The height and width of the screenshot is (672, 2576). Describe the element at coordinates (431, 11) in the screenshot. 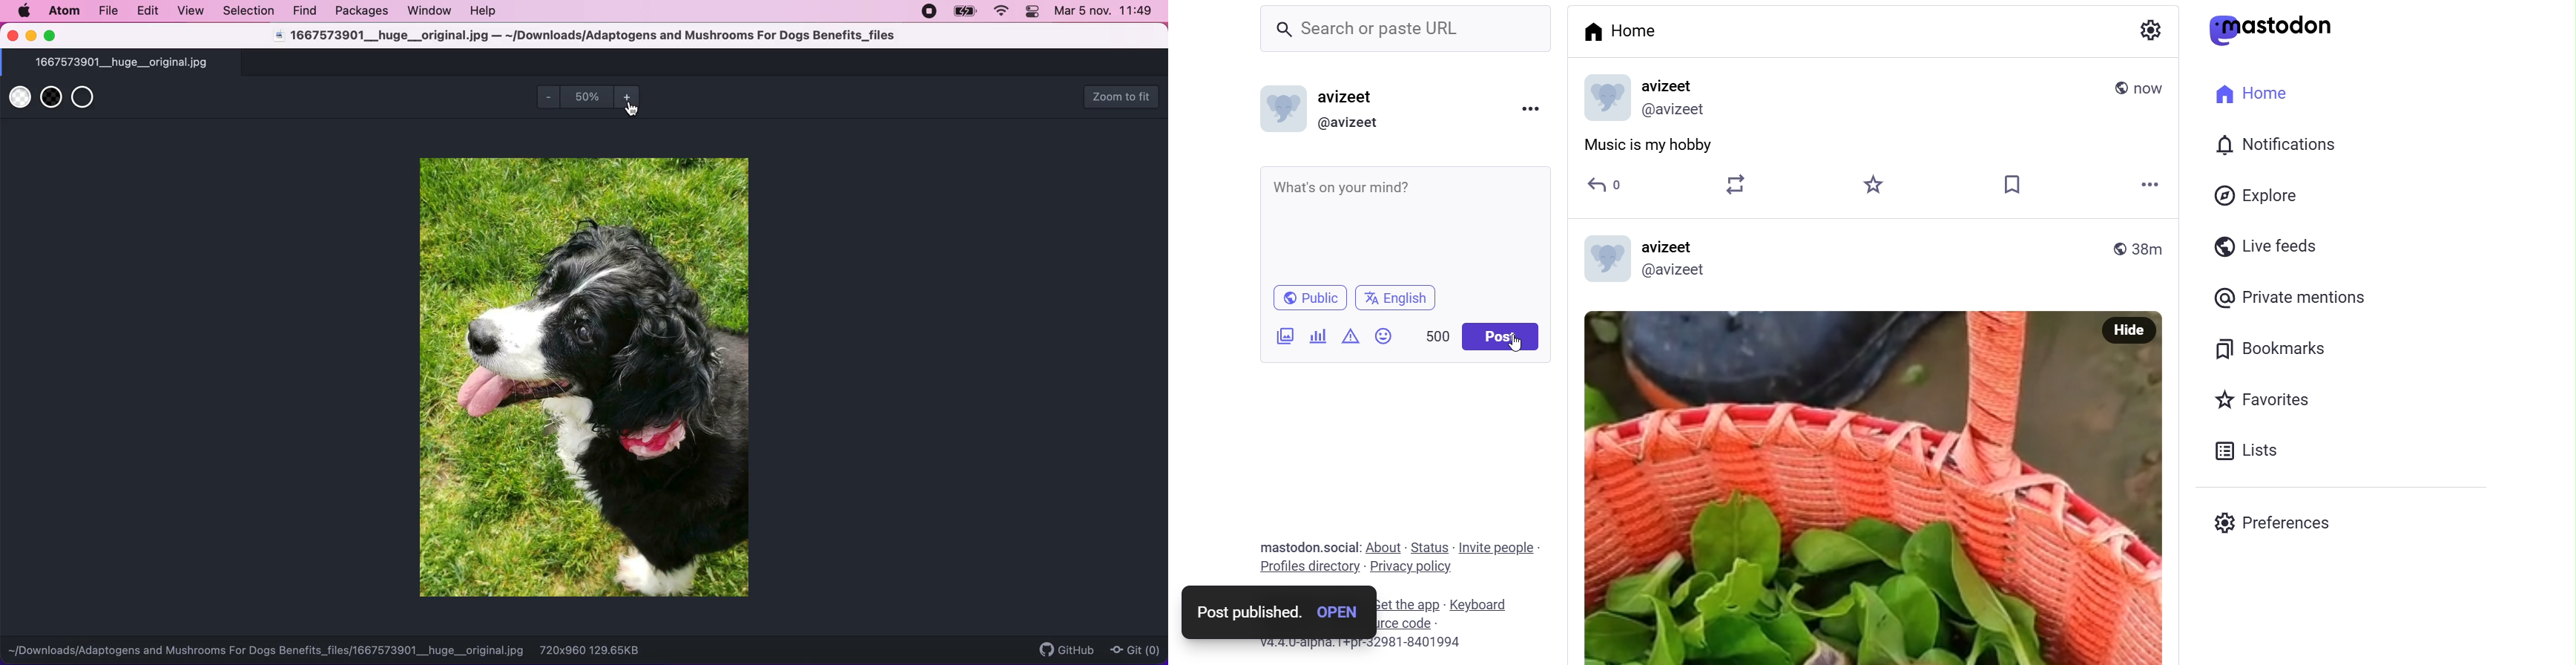

I see `window` at that location.